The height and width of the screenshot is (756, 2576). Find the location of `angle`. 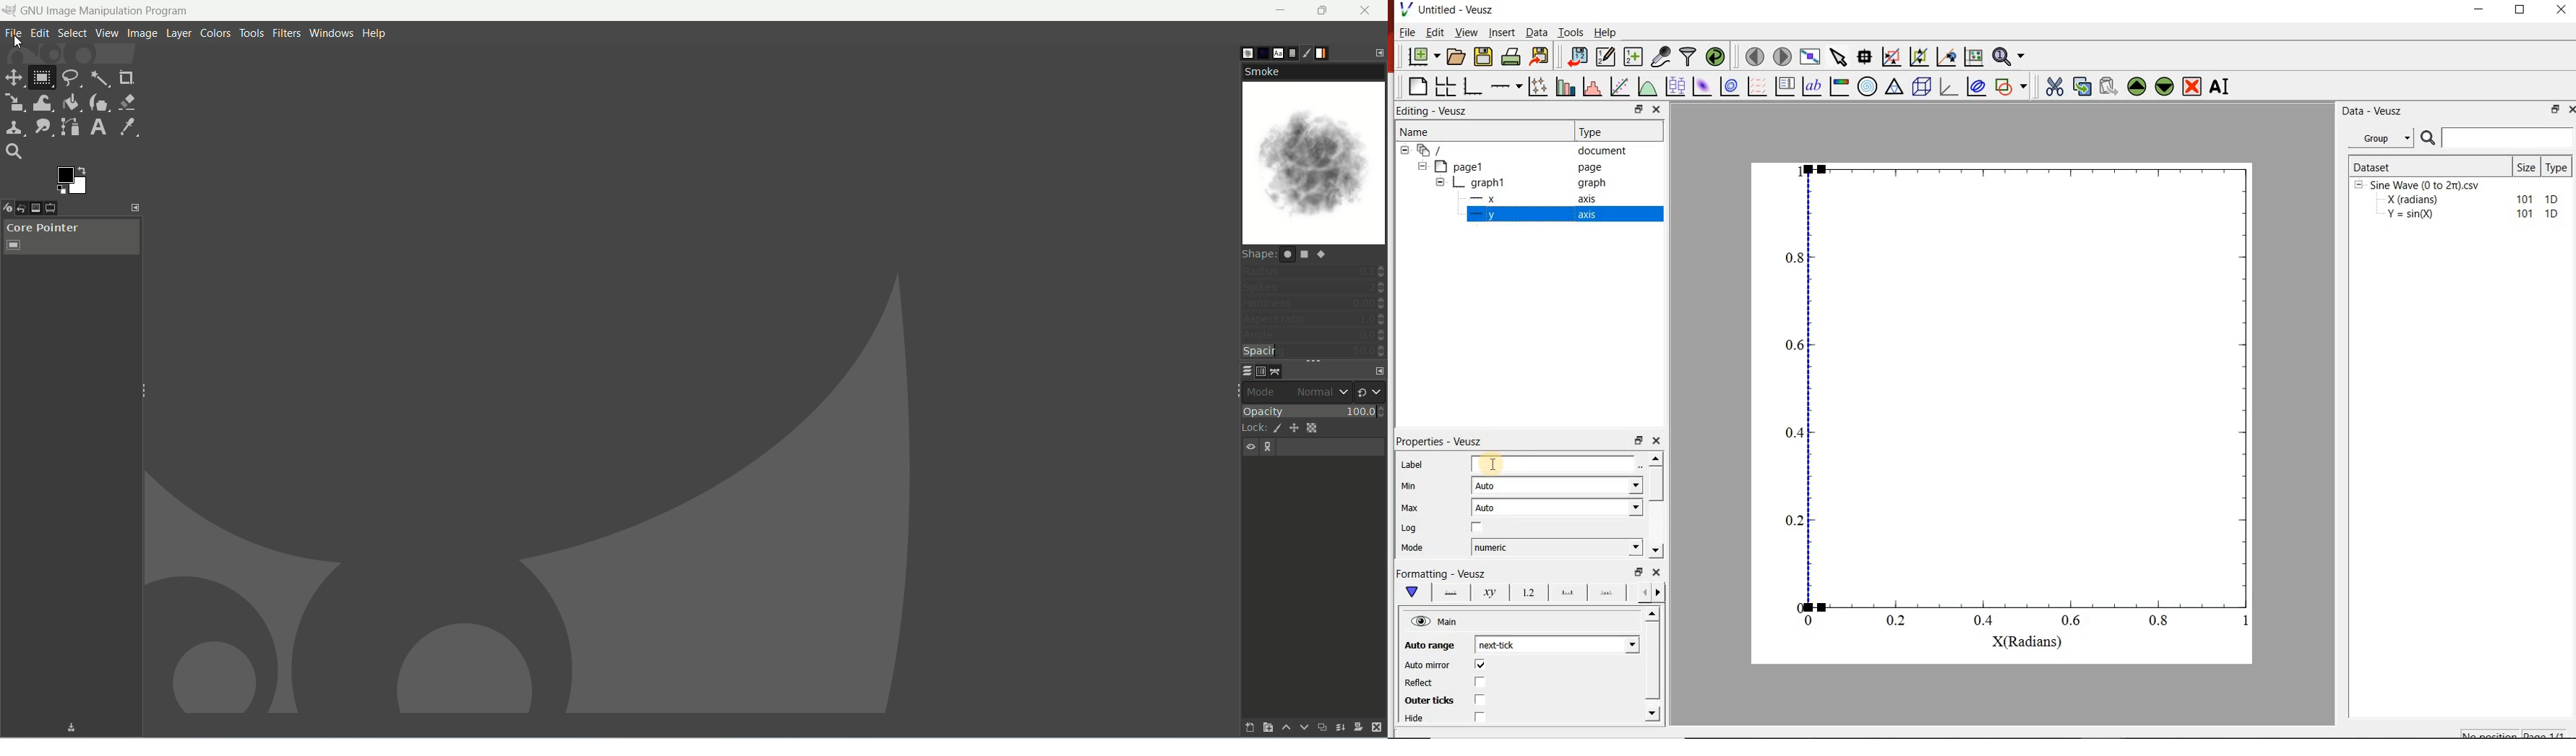

angle is located at coordinates (1313, 334).